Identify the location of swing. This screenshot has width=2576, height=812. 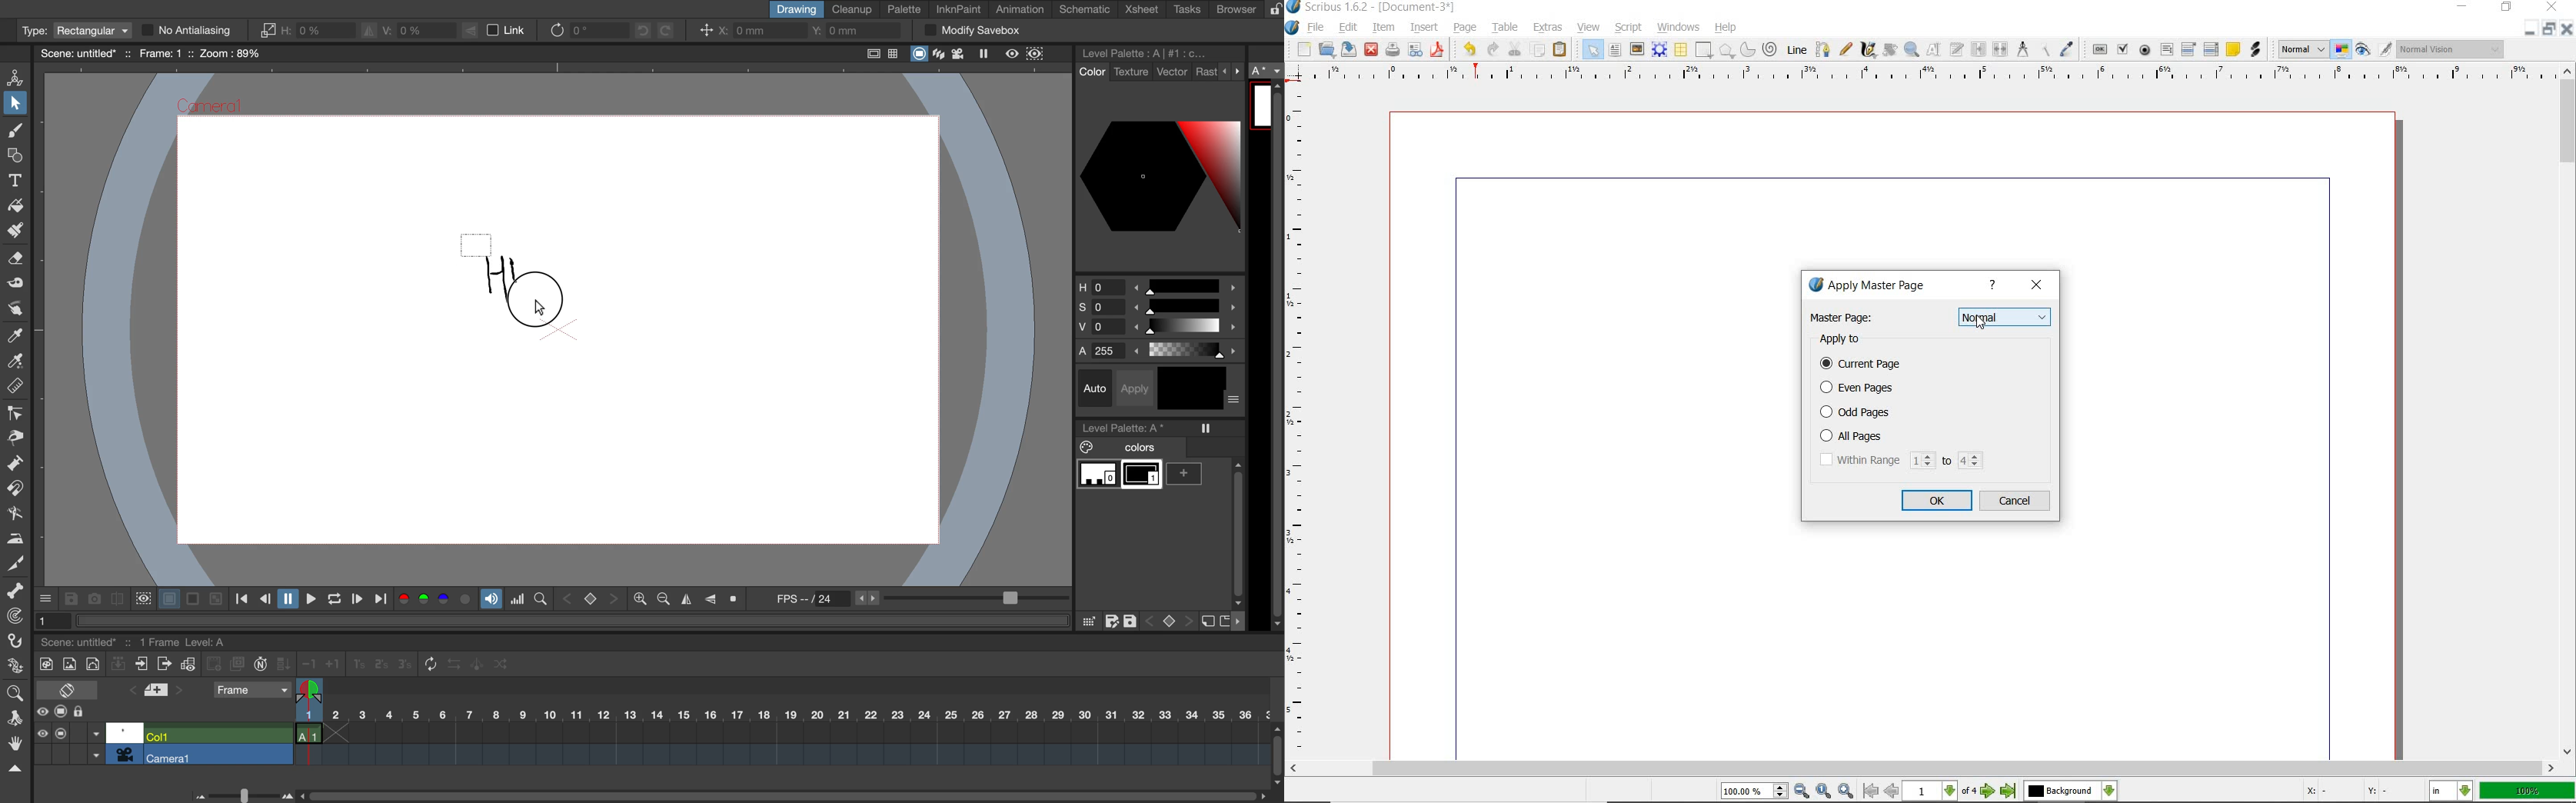
(479, 662).